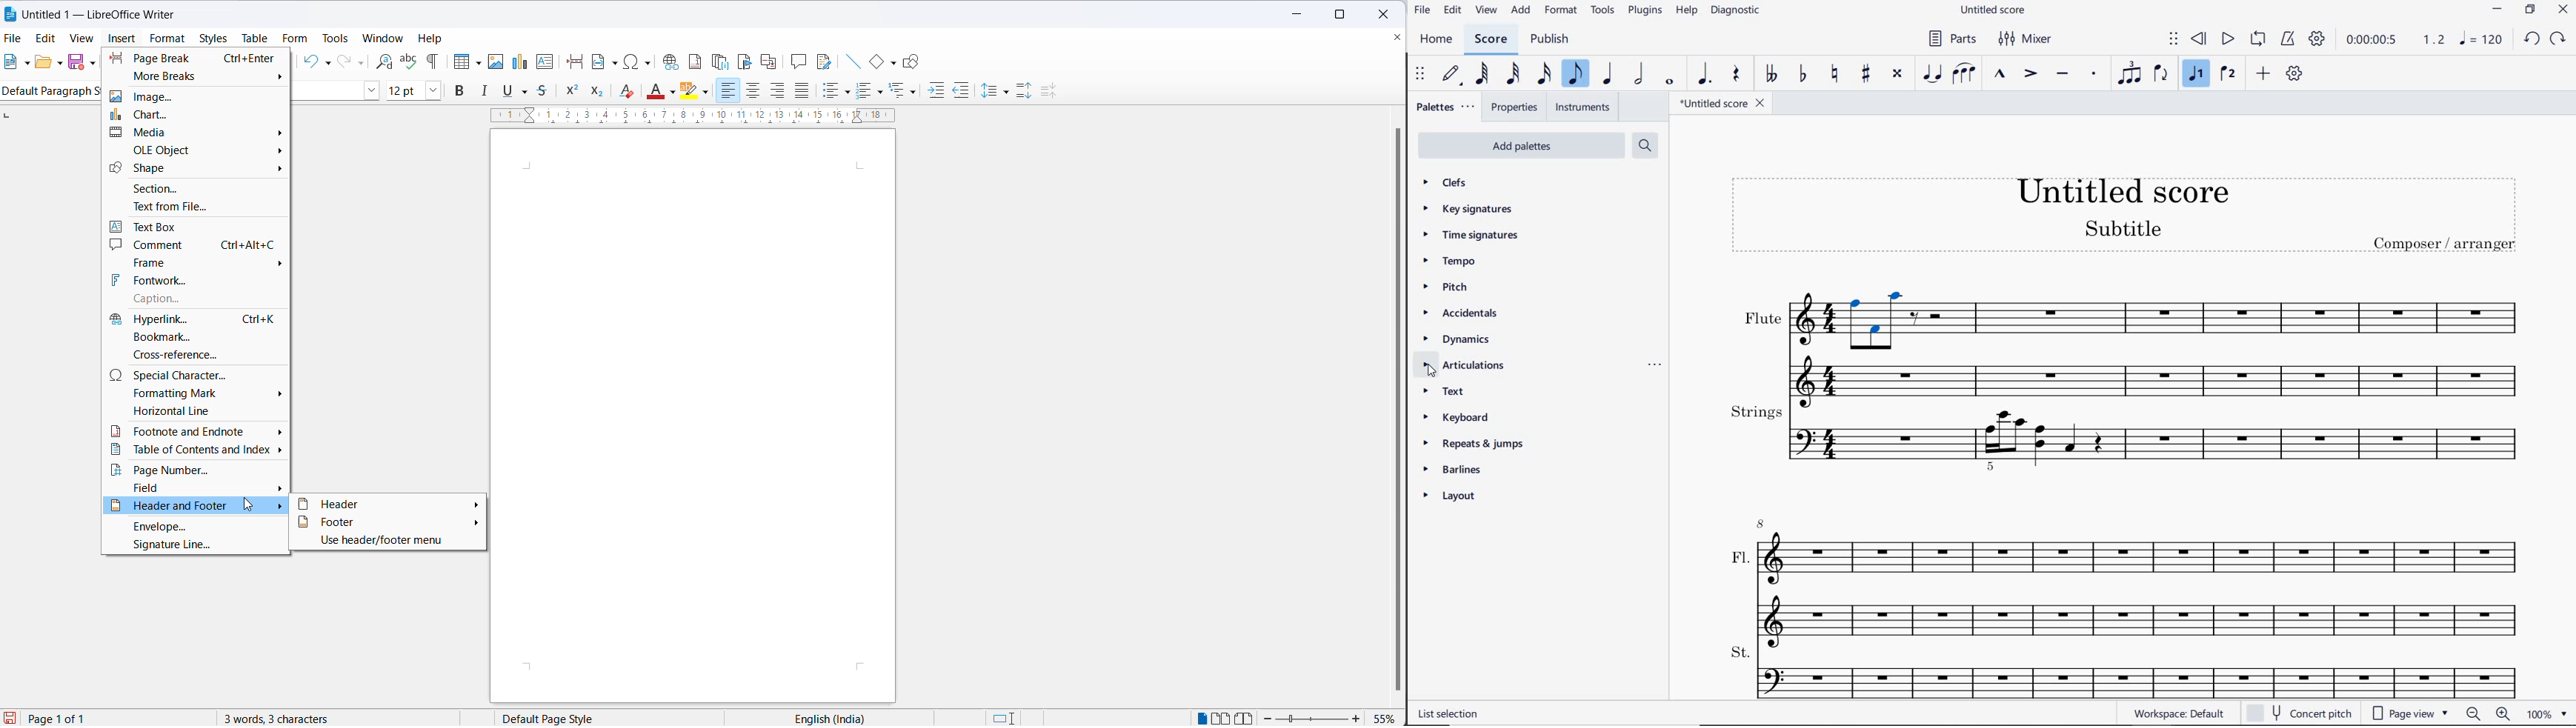 This screenshot has height=728, width=2576. What do you see at coordinates (2095, 74) in the screenshot?
I see `STACCATO` at bounding box center [2095, 74].